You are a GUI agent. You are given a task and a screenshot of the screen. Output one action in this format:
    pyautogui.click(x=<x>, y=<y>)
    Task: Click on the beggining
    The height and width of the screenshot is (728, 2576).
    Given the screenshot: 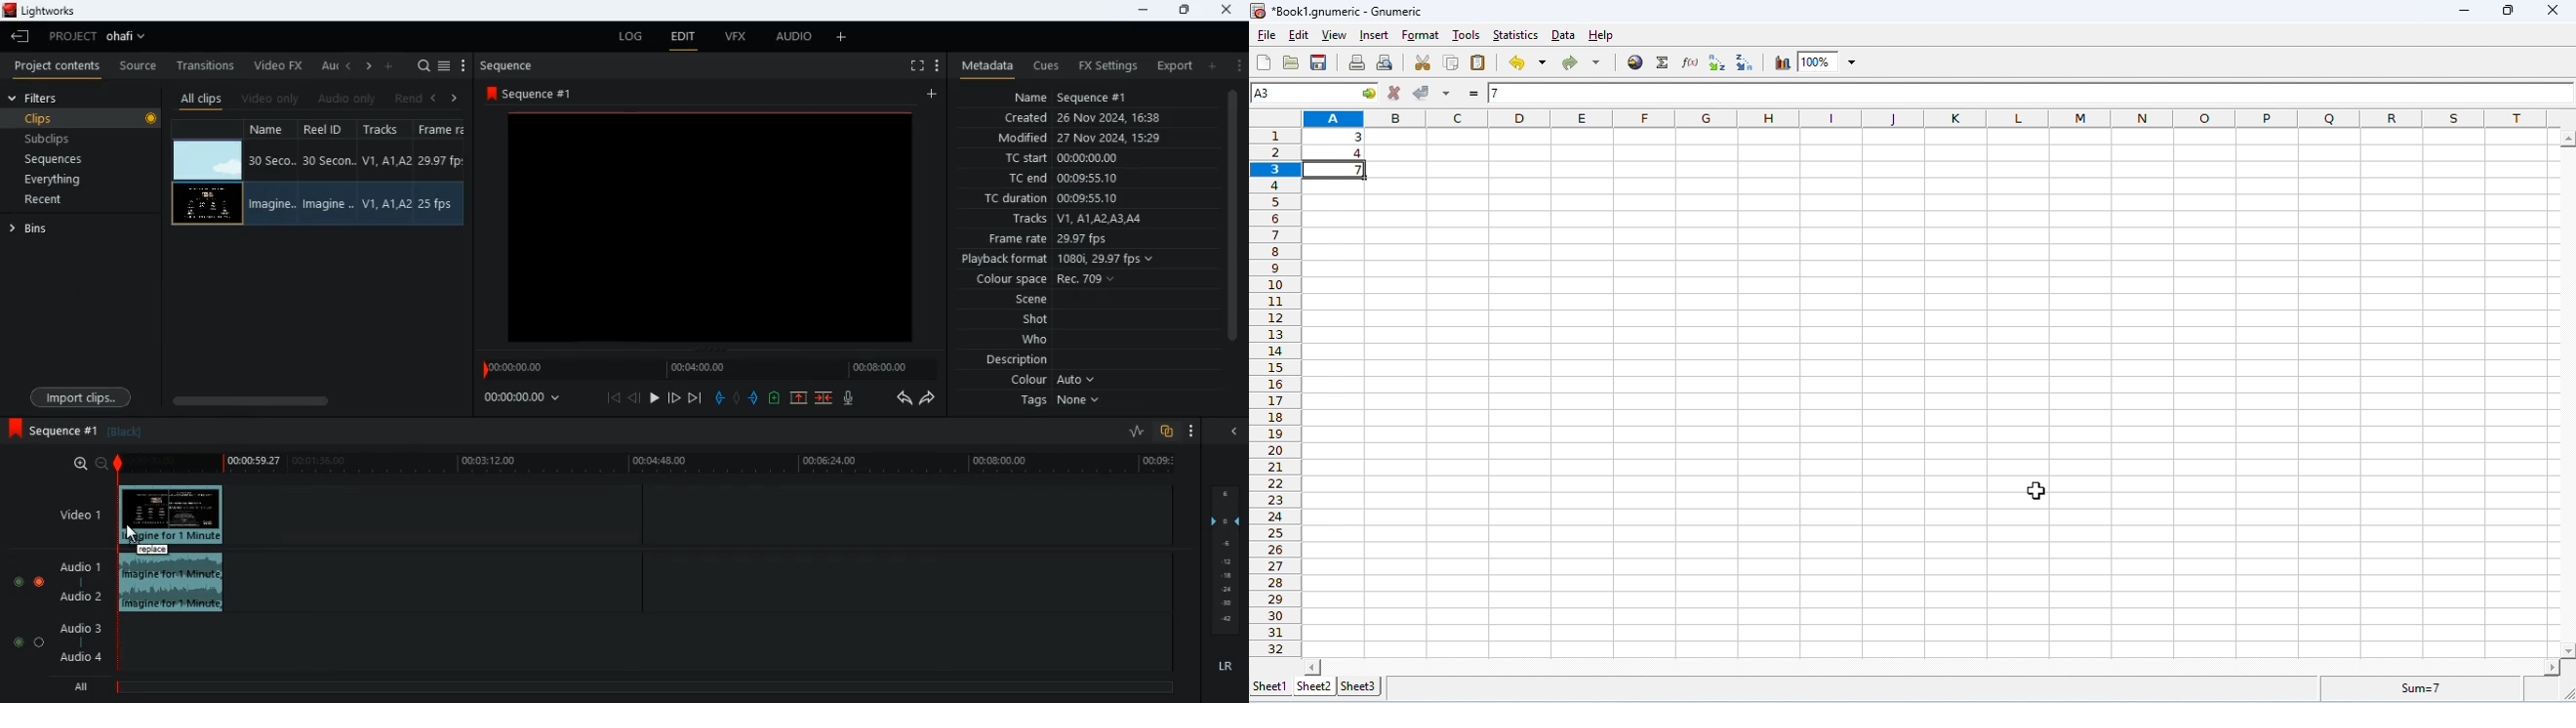 What is the action you would take?
    pyautogui.click(x=614, y=397)
    